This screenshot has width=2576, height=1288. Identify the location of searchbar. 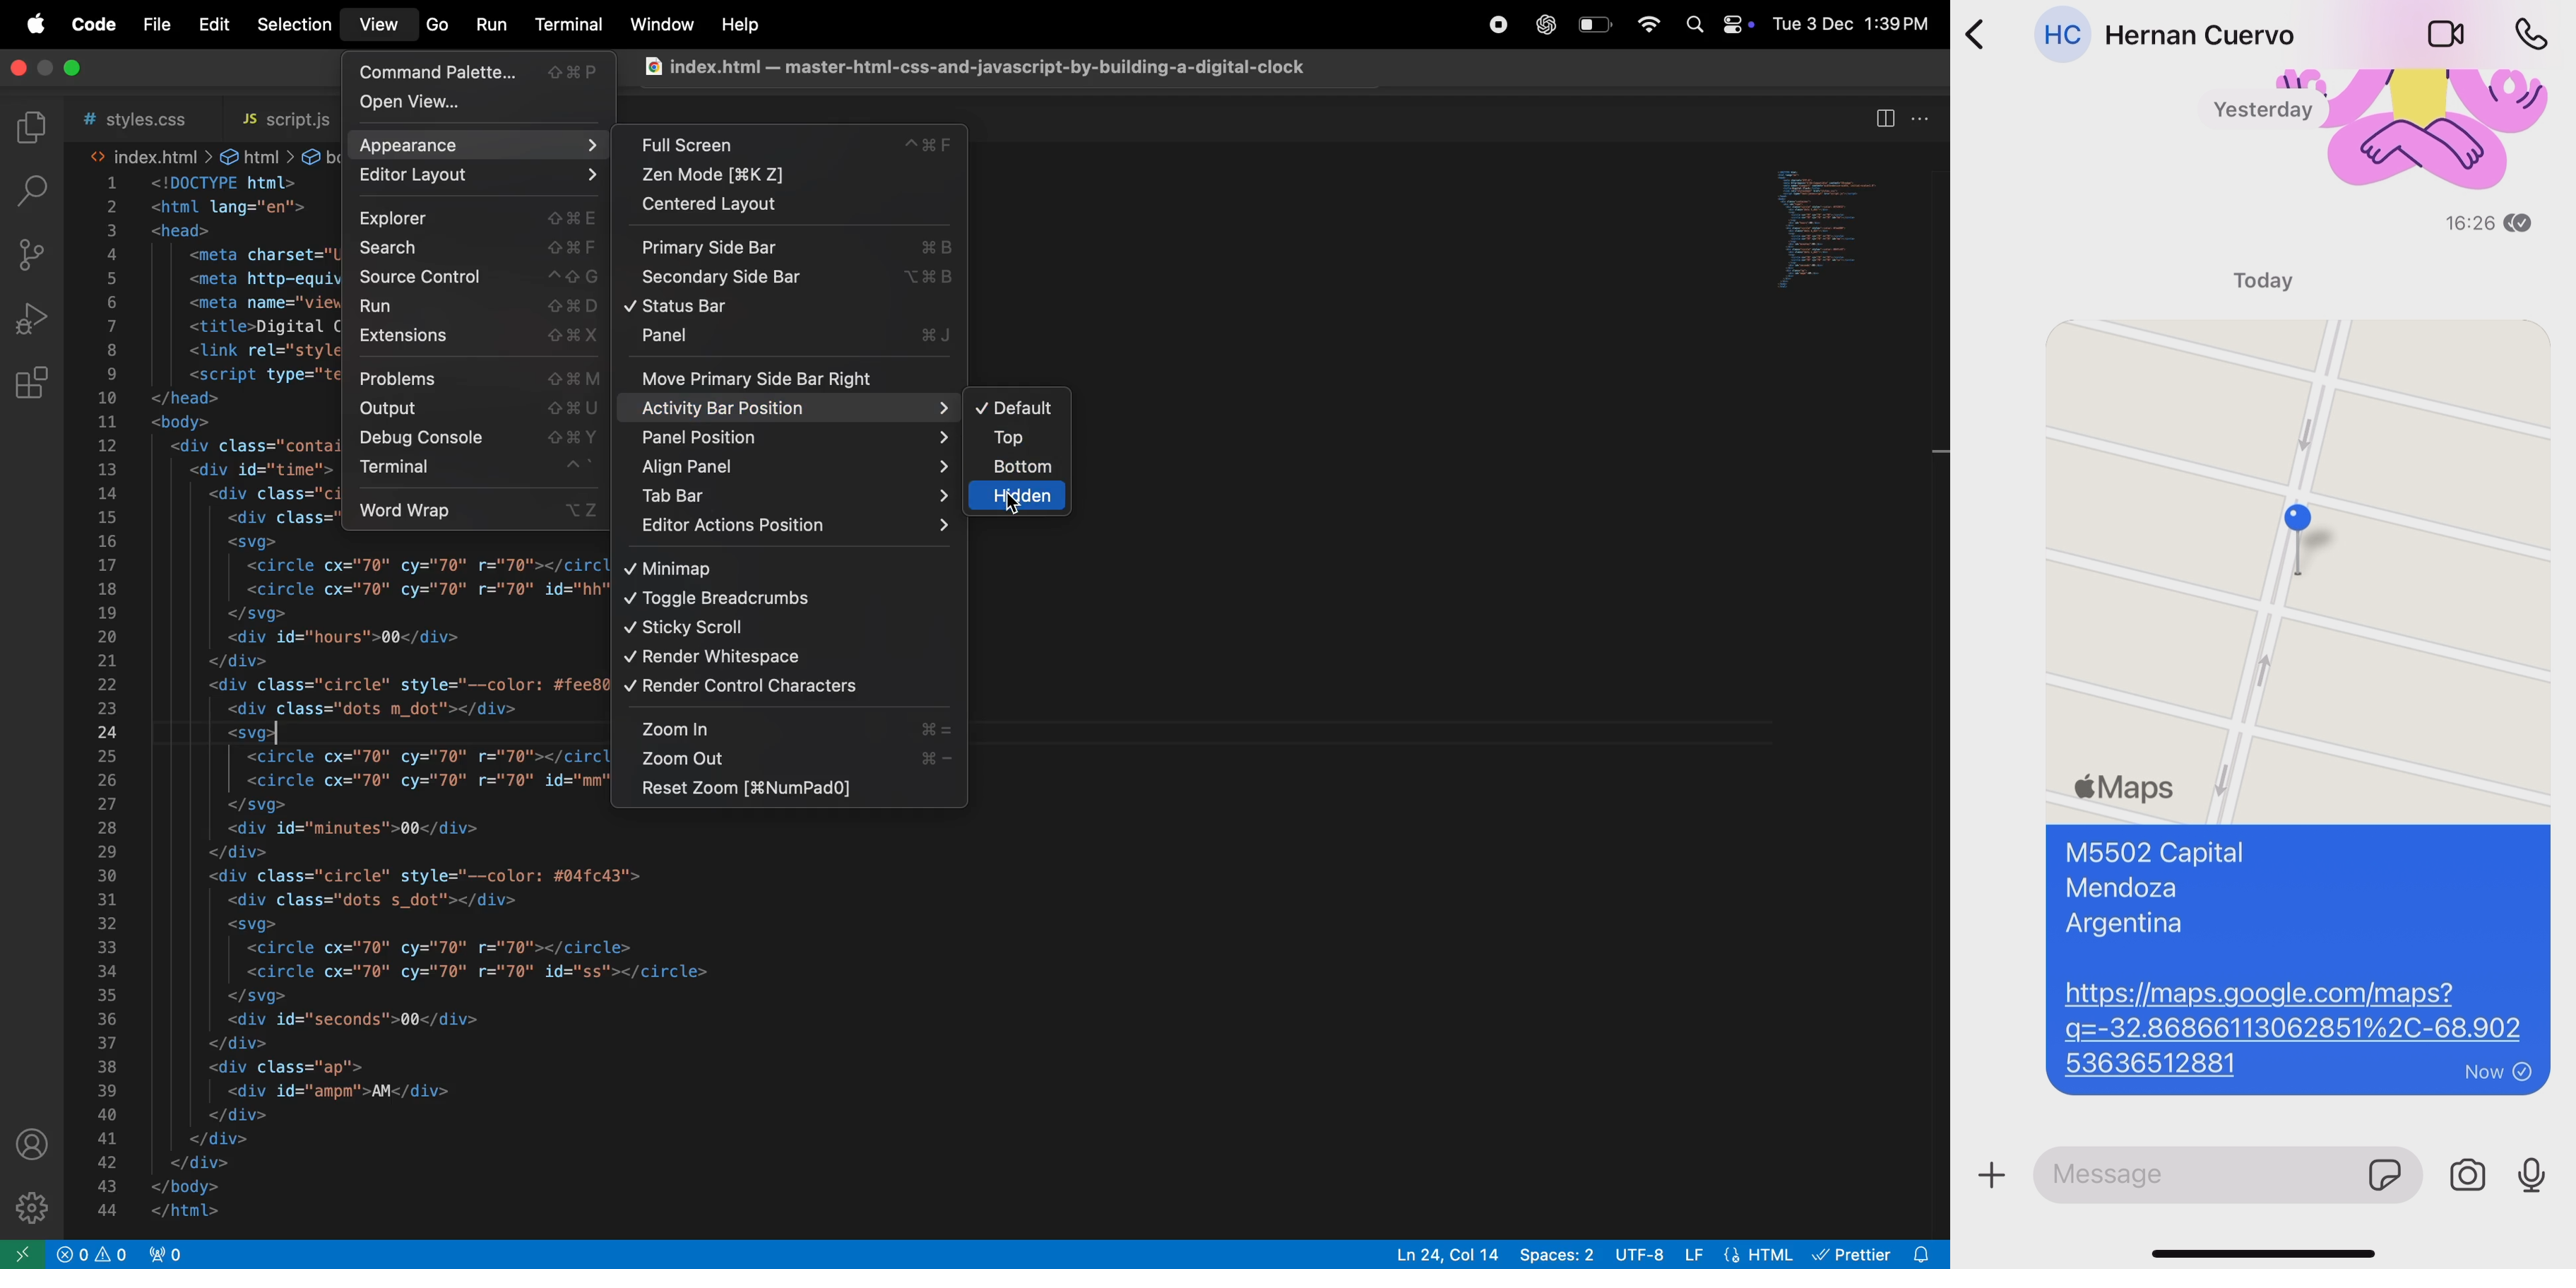
(28, 189).